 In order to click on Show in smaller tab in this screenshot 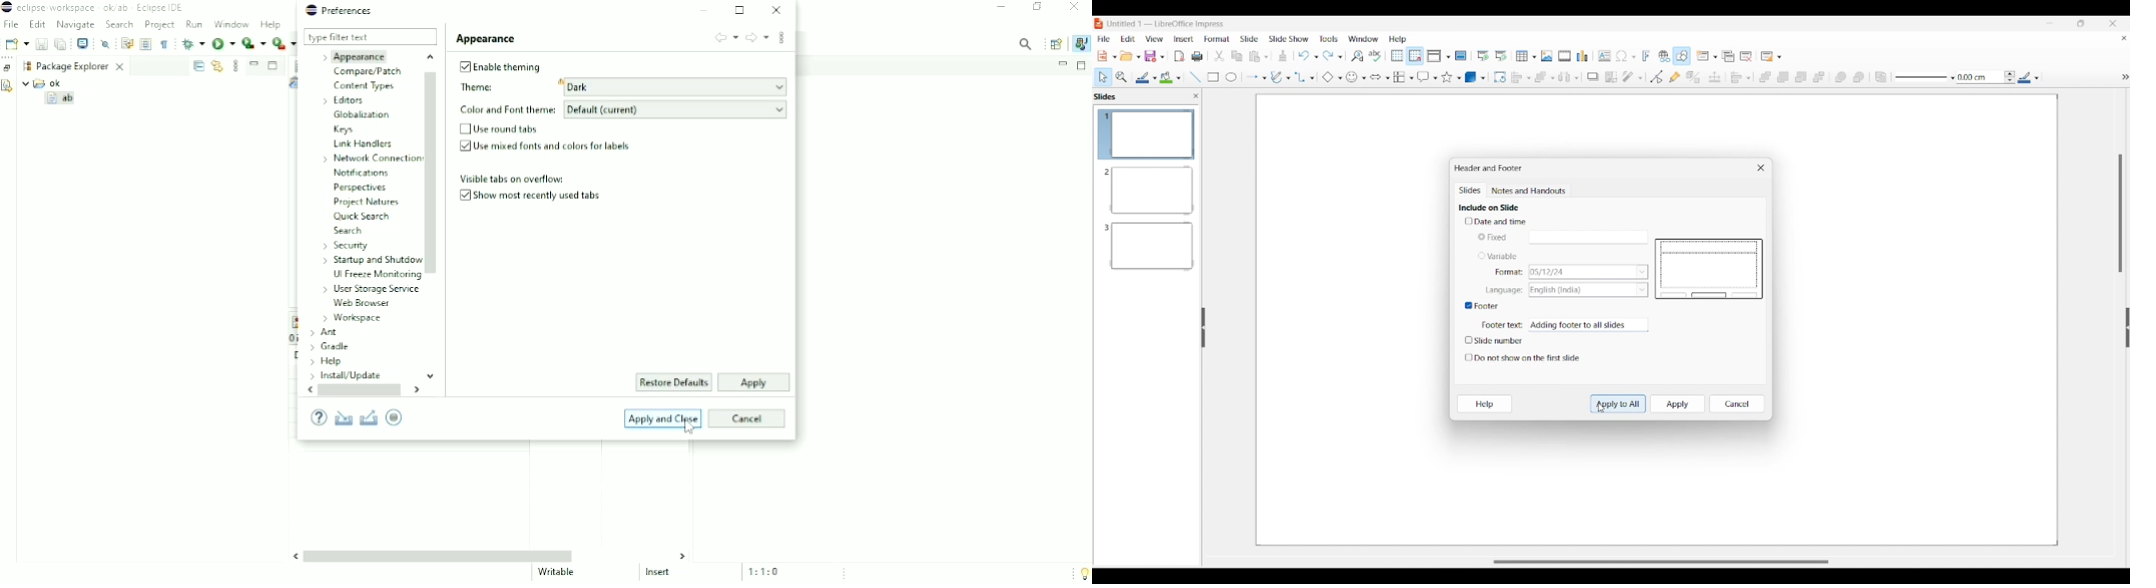, I will do `click(2081, 23)`.